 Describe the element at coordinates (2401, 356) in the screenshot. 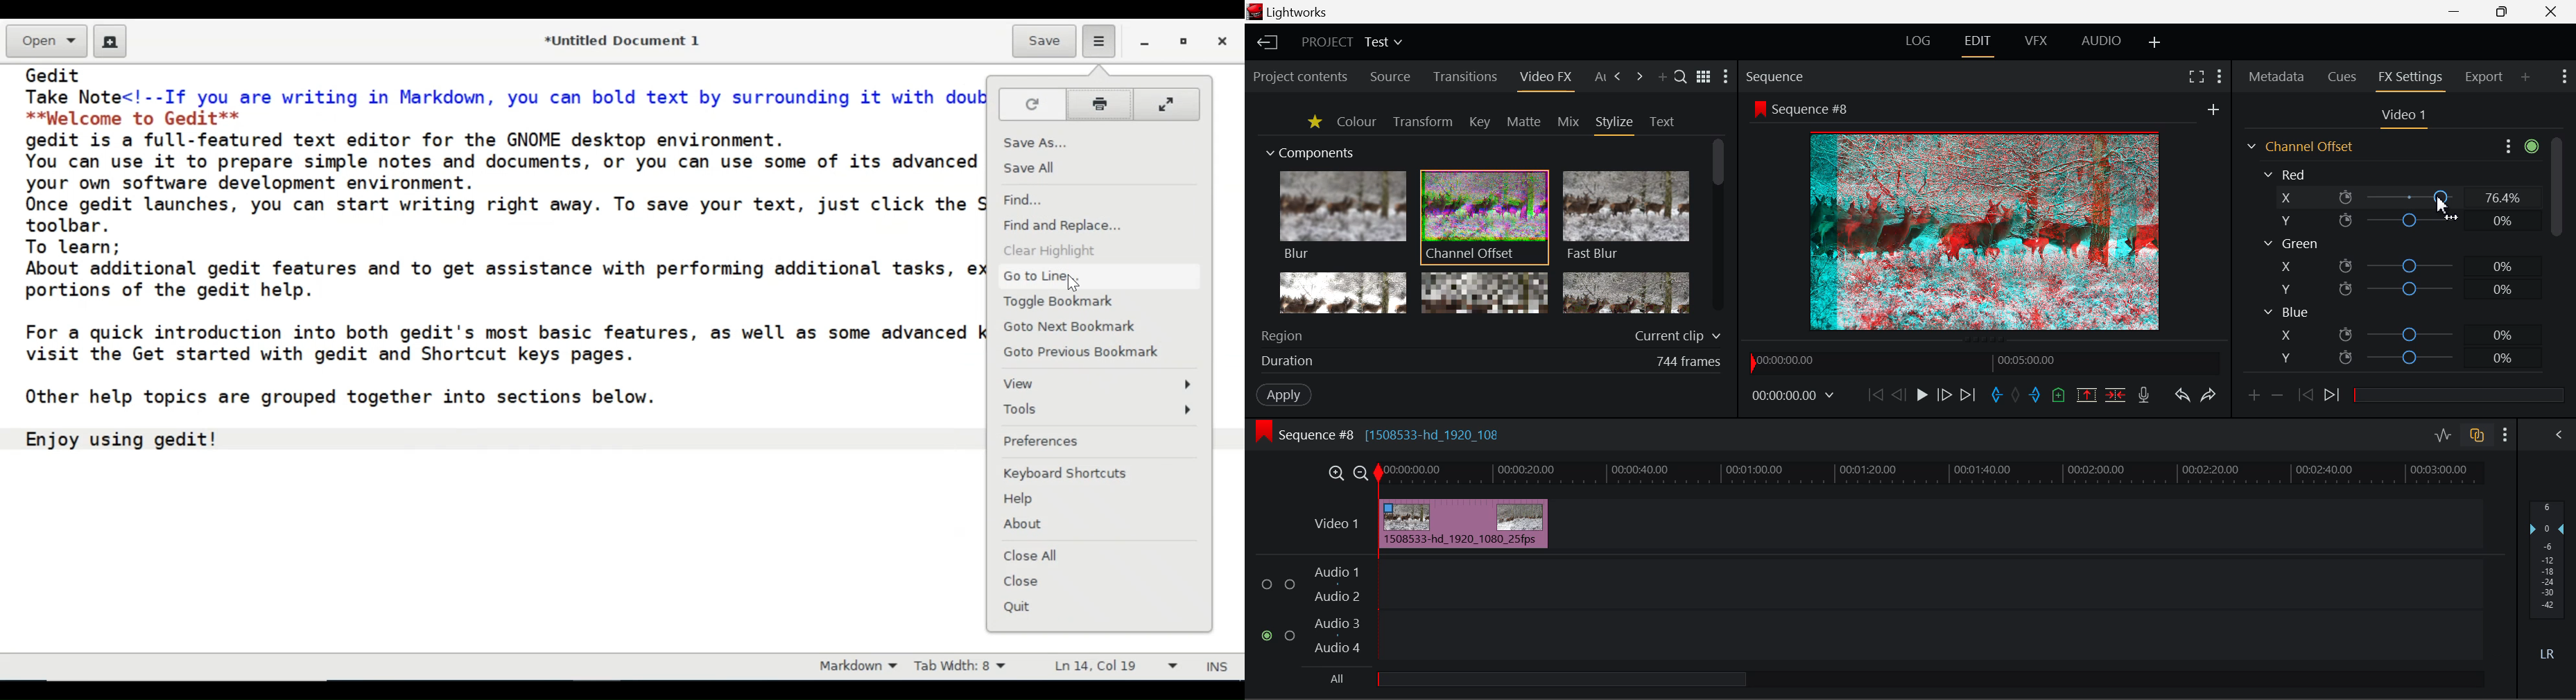

I see `Blue Y` at that location.